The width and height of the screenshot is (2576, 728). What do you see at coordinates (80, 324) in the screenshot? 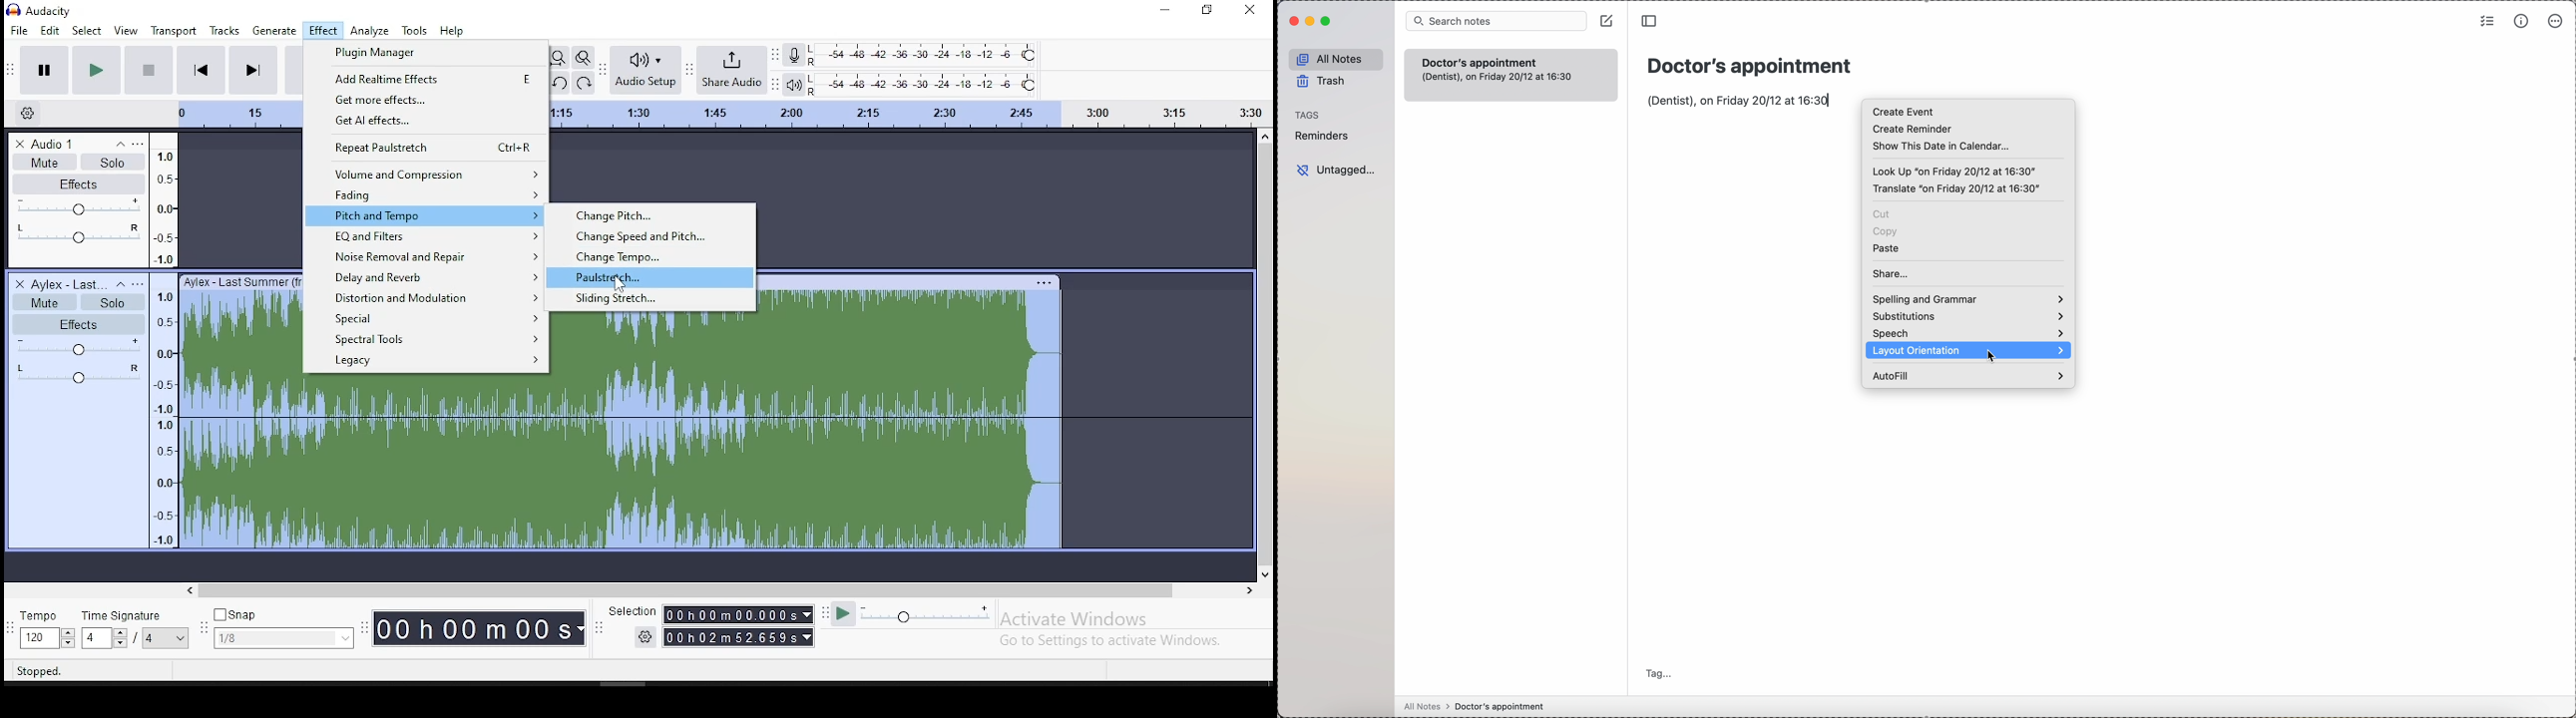
I see `effects` at bounding box center [80, 324].